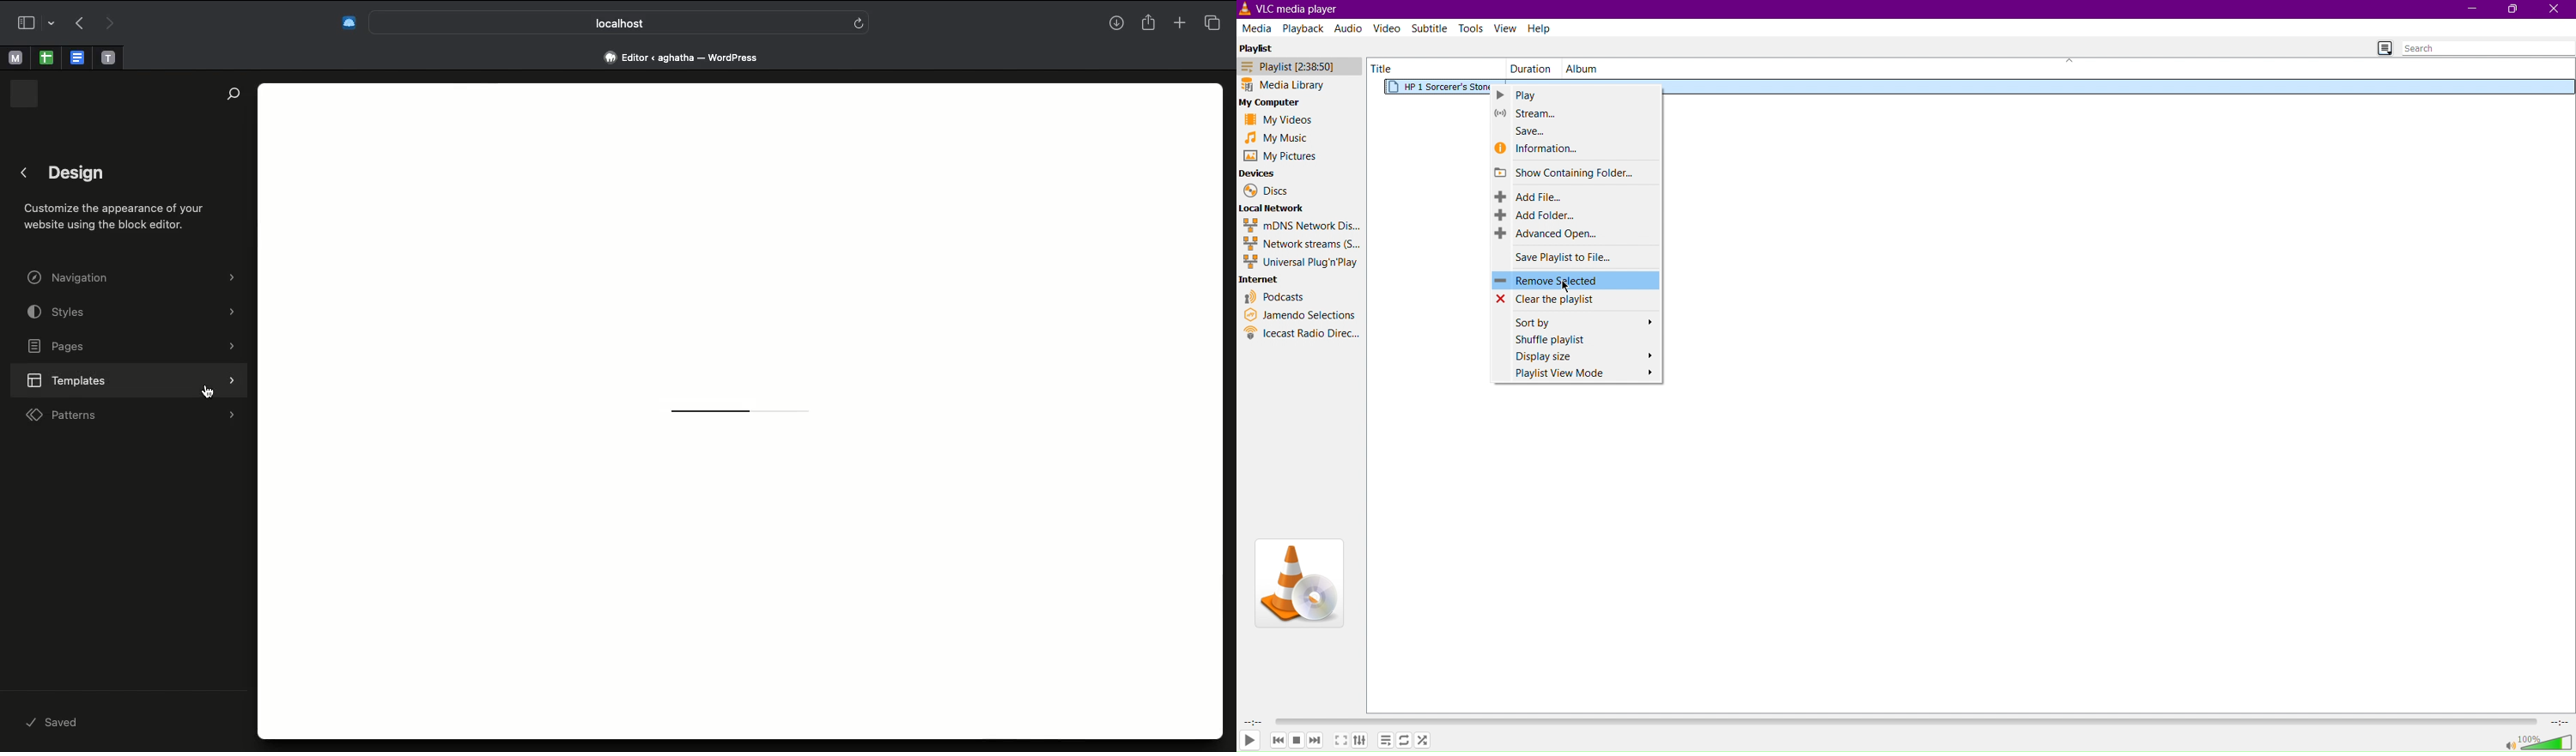 The height and width of the screenshot is (756, 2576). What do you see at coordinates (1507, 29) in the screenshot?
I see `View` at bounding box center [1507, 29].